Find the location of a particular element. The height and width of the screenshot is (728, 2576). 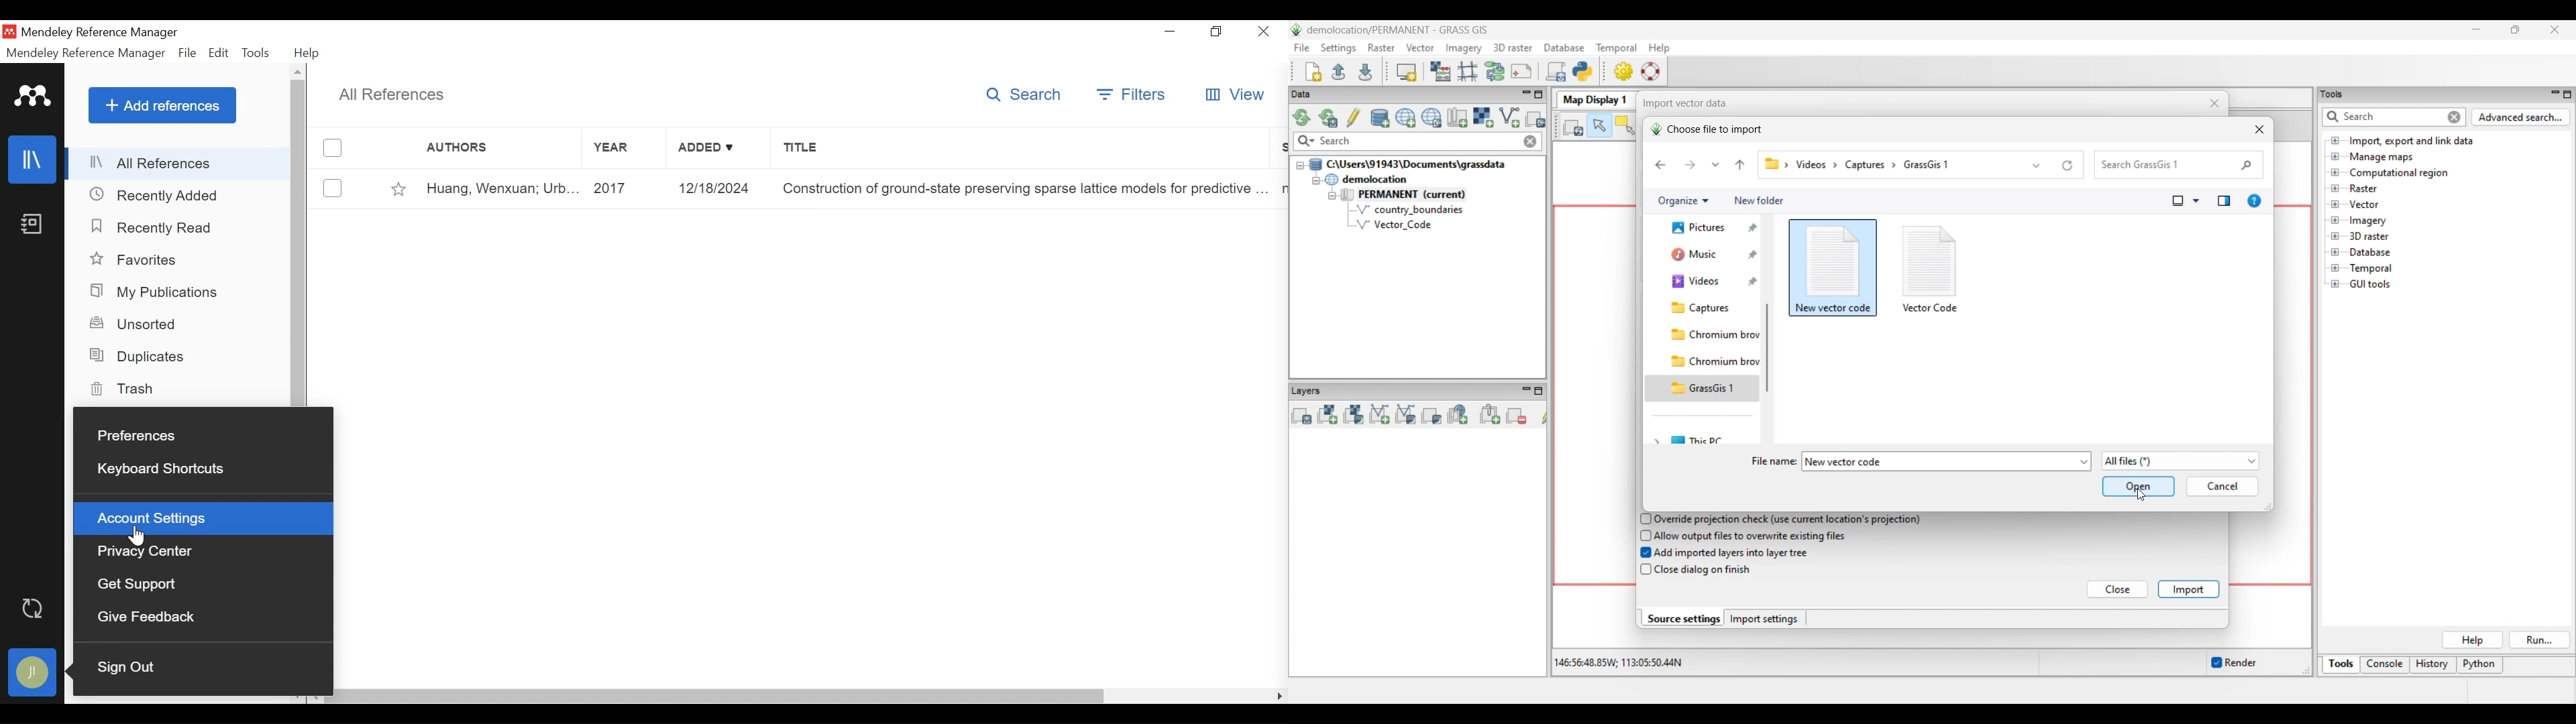

Tools is located at coordinates (256, 52).